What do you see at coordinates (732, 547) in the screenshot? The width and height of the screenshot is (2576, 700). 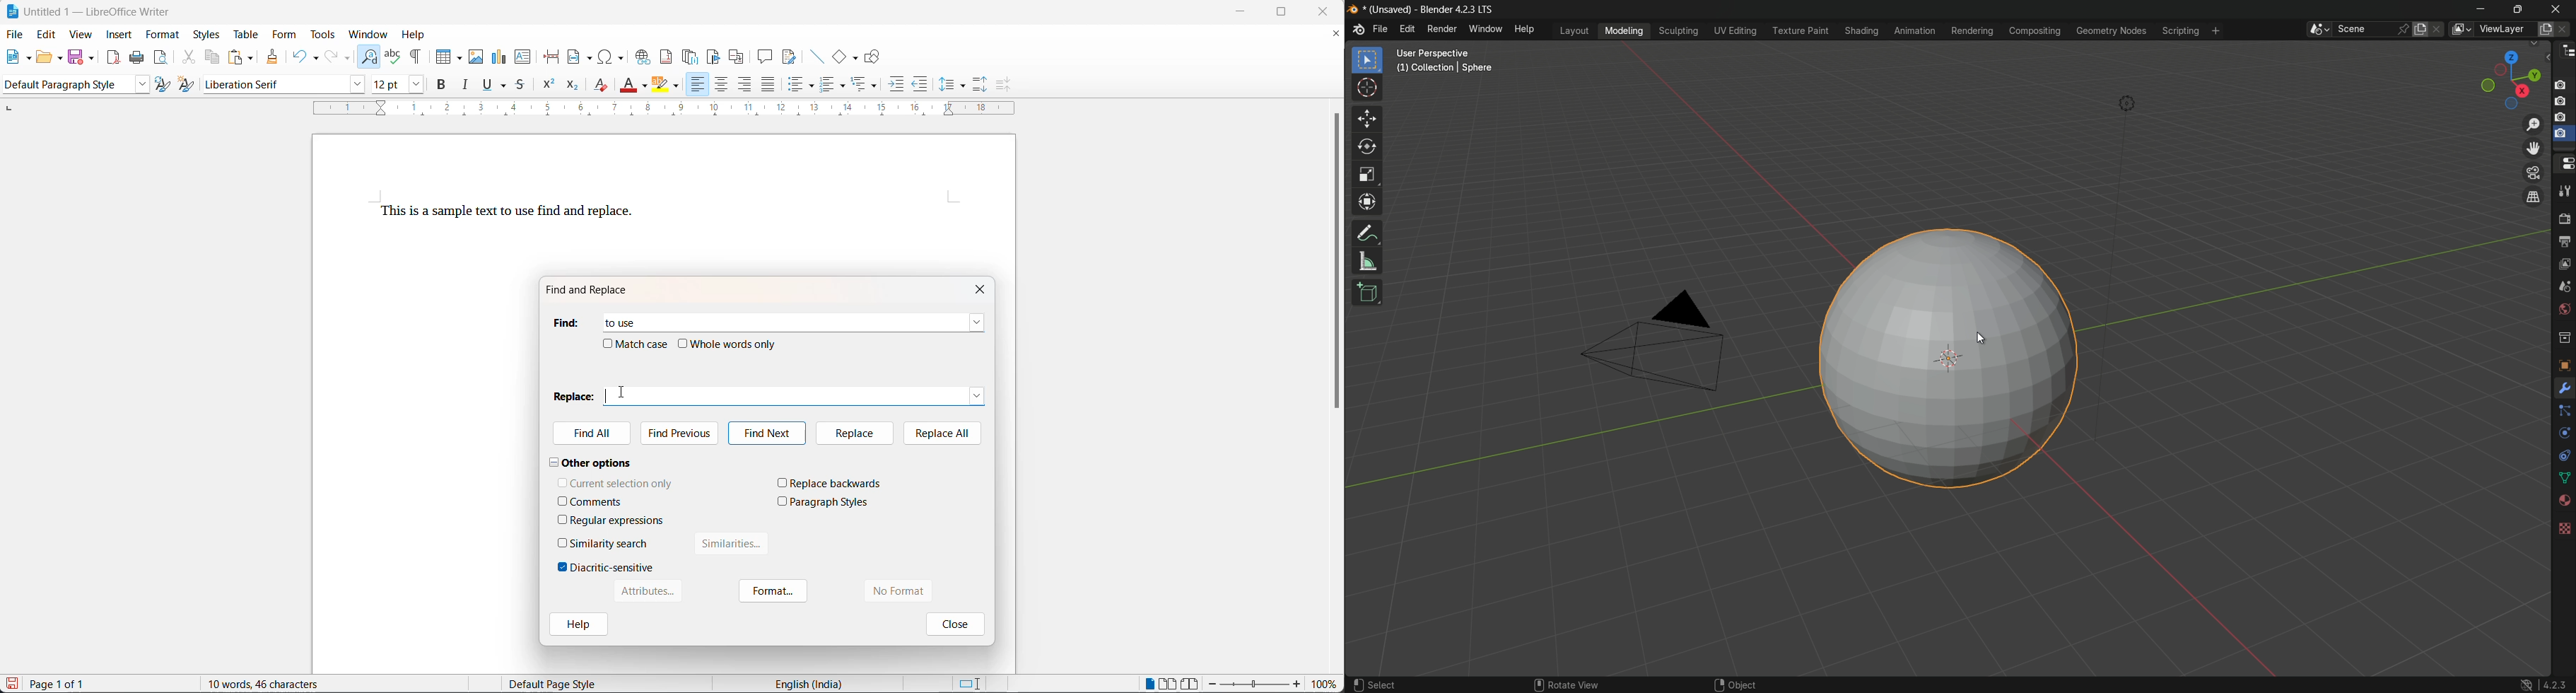 I see `similarities button` at bounding box center [732, 547].